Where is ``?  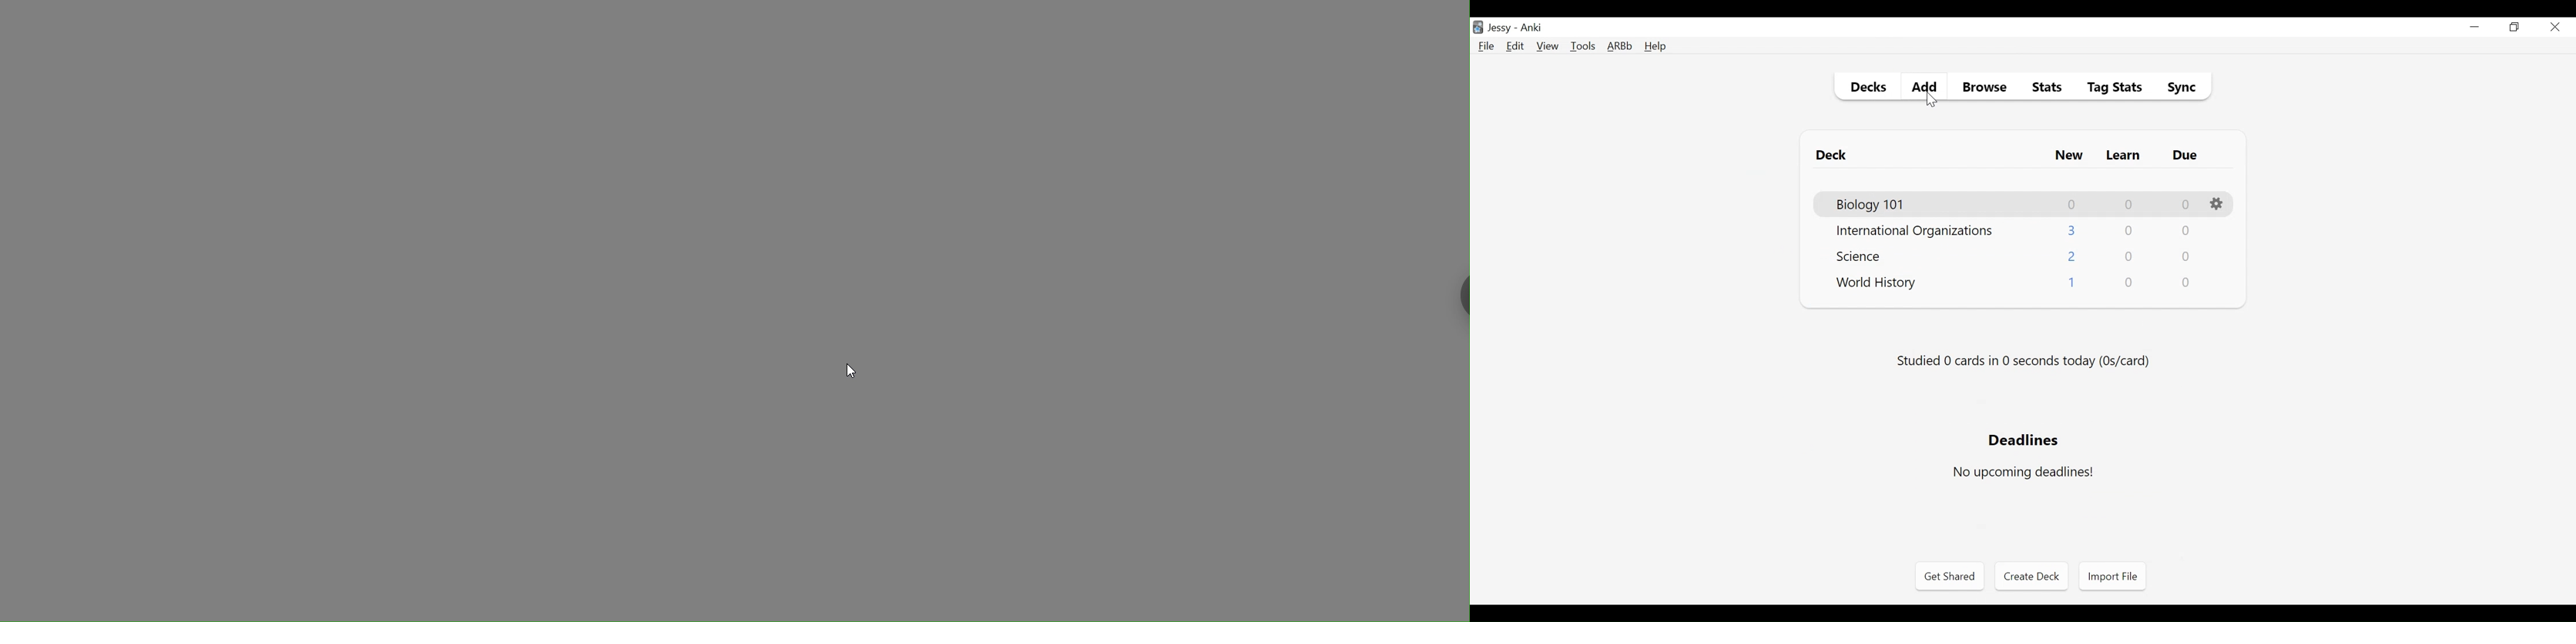
 is located at coordinates (2130, 283).